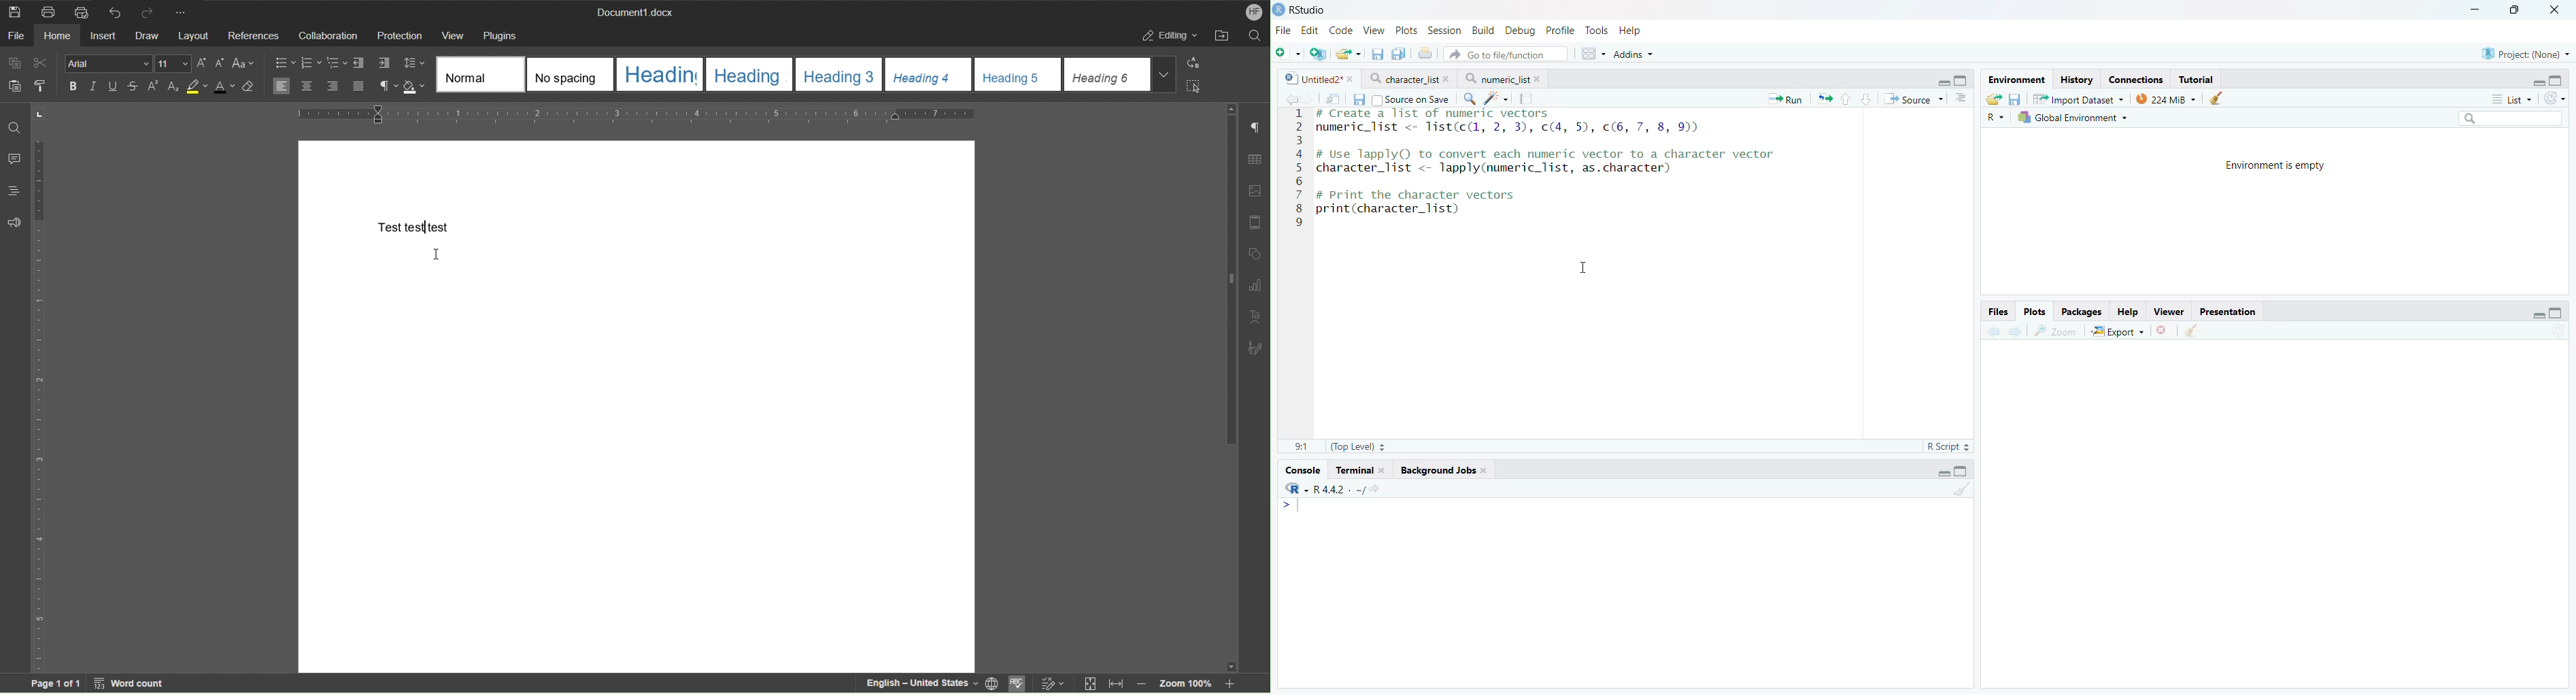 Image resolution: width=2576 pixels, height=700 pixels. I want to click on Clear, so click(2195, 331).